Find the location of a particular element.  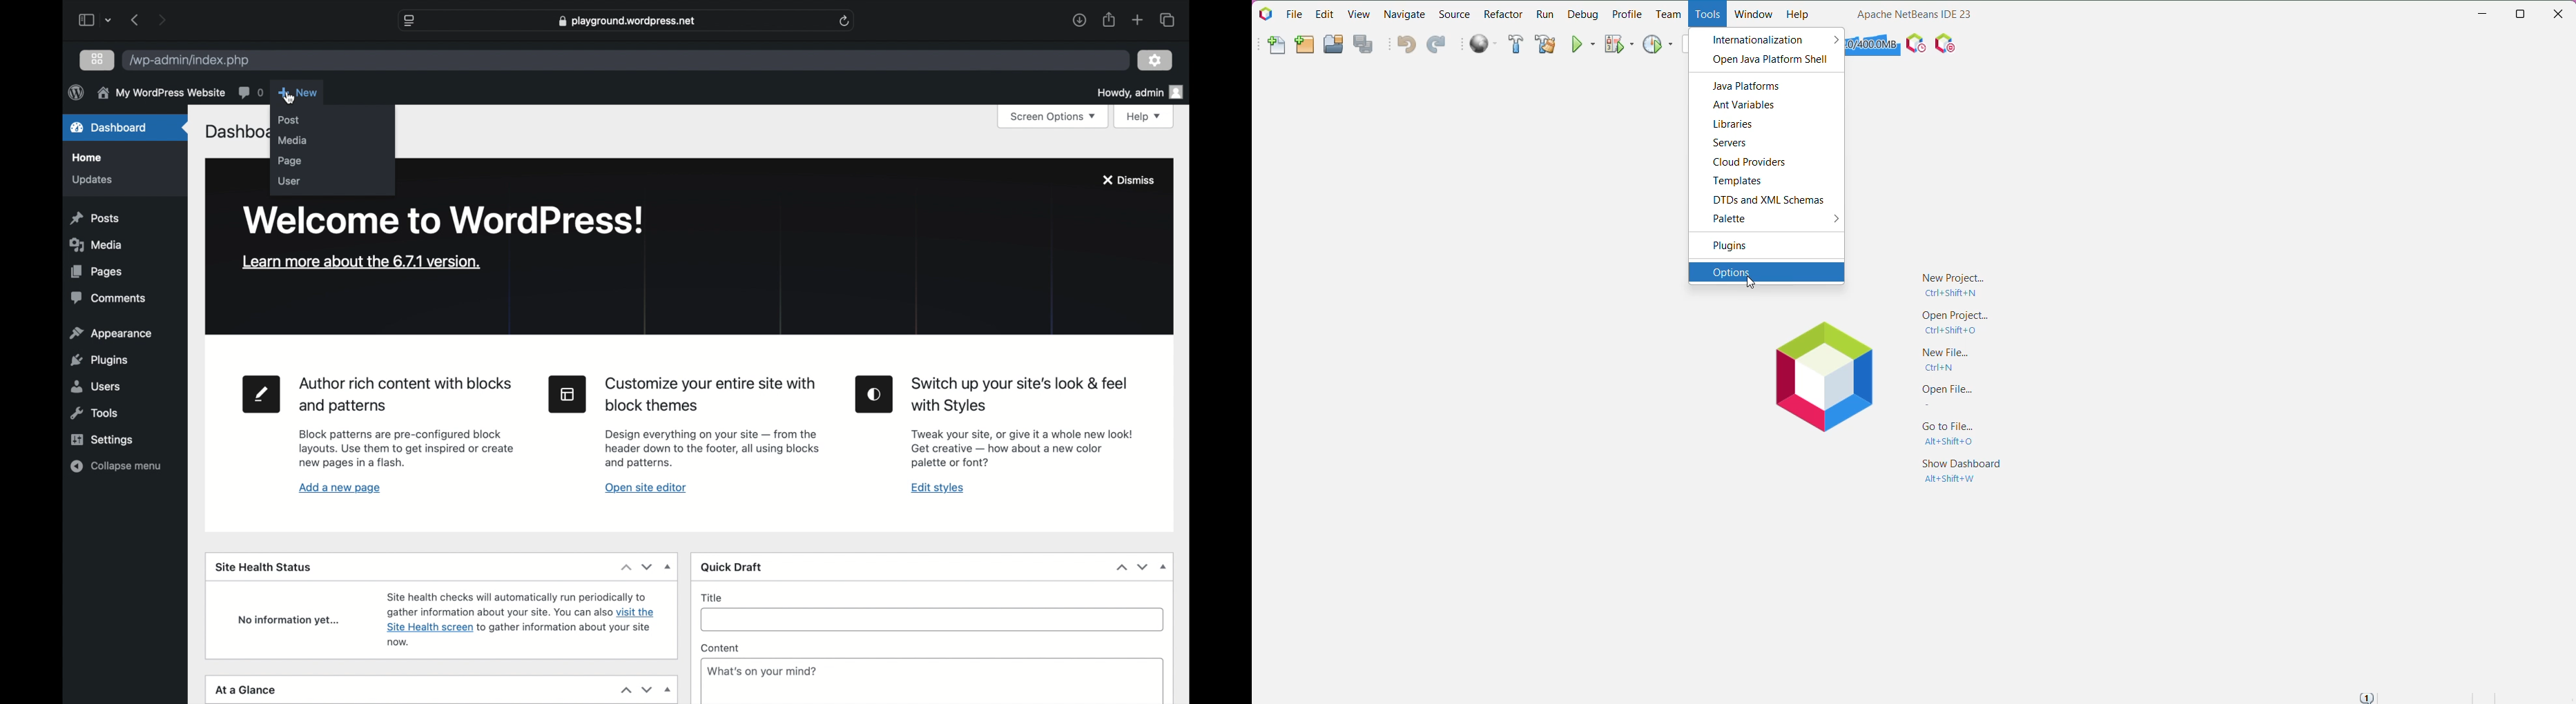

comments is located at coordinates (110, 298).